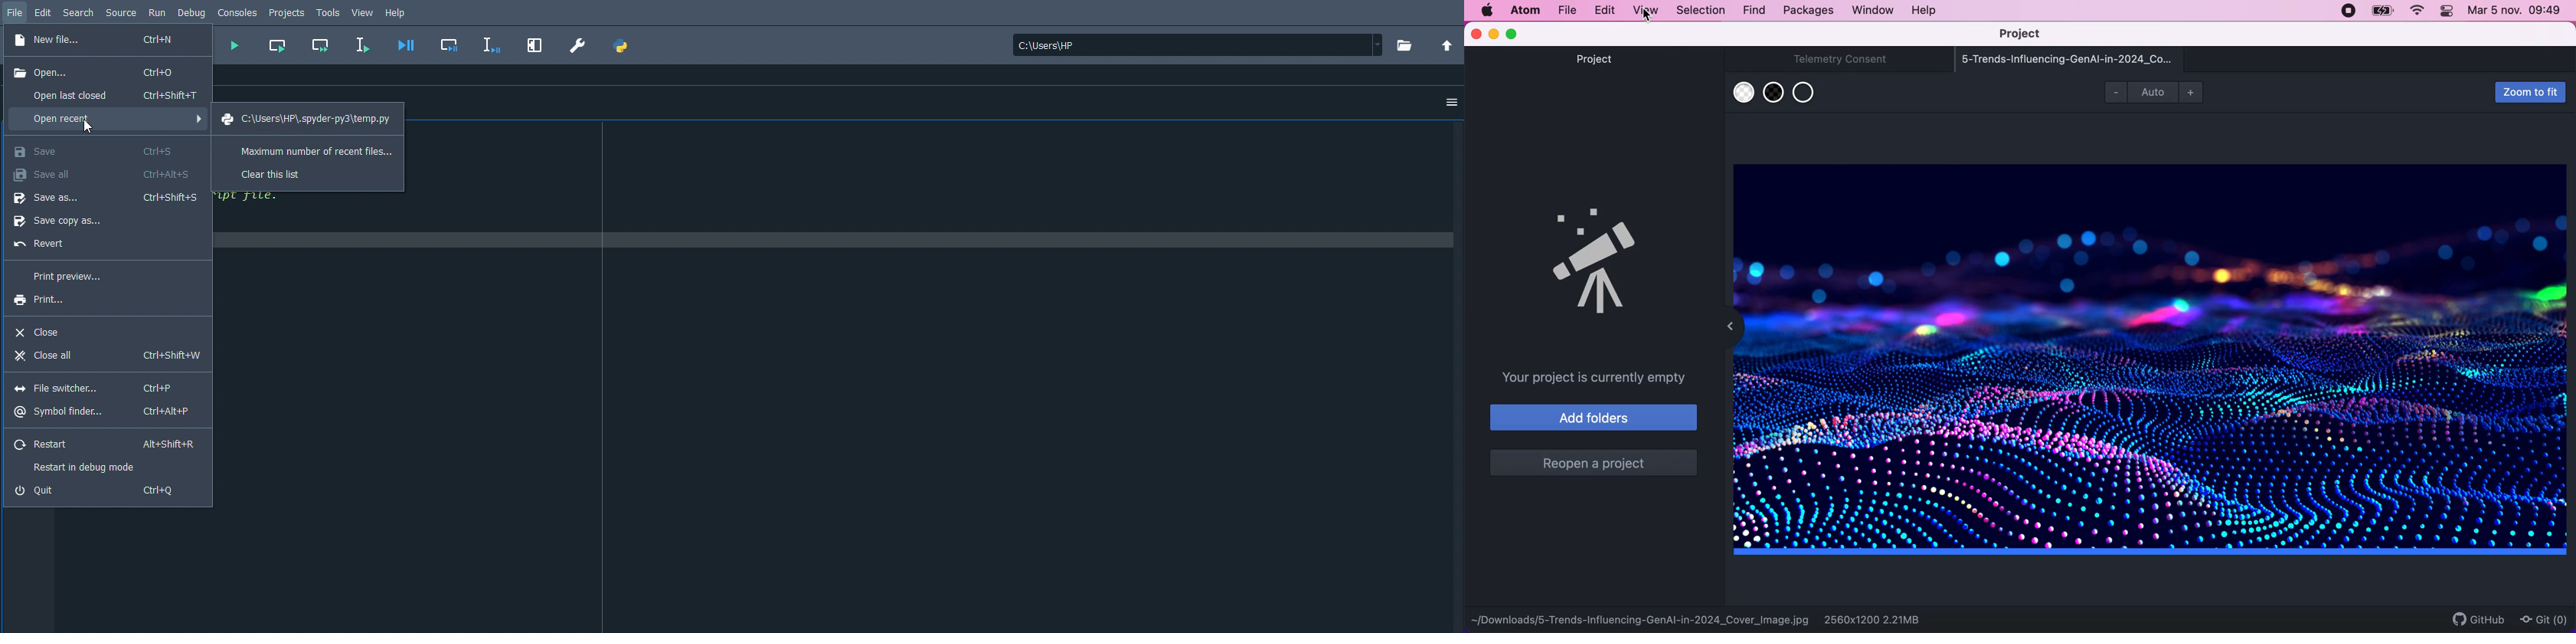 The width and height of the screenshot is (2576, 644). What do you see at coordinates (309, 119) in the screenshot?
I see `C:\Users\HP\.spyder-py3\temp.py` at bounding box center [309, 119].